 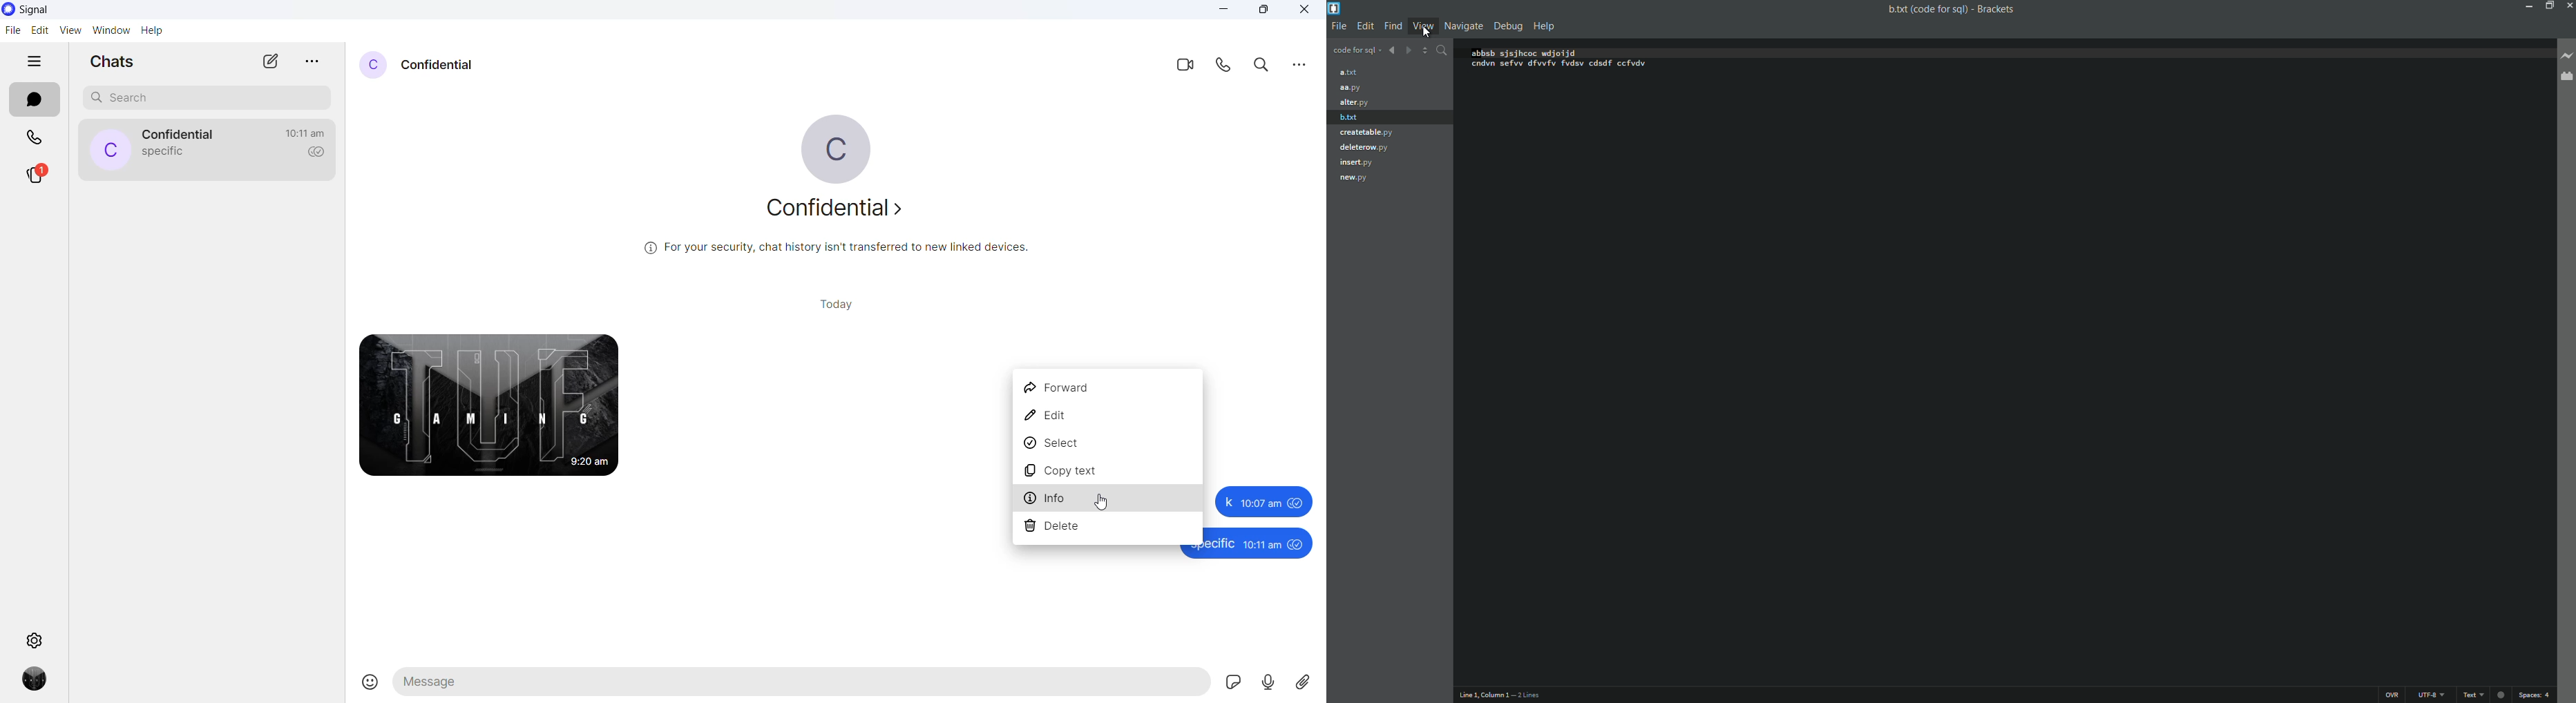 I want to click on File name, so click(x=1927, y=9).